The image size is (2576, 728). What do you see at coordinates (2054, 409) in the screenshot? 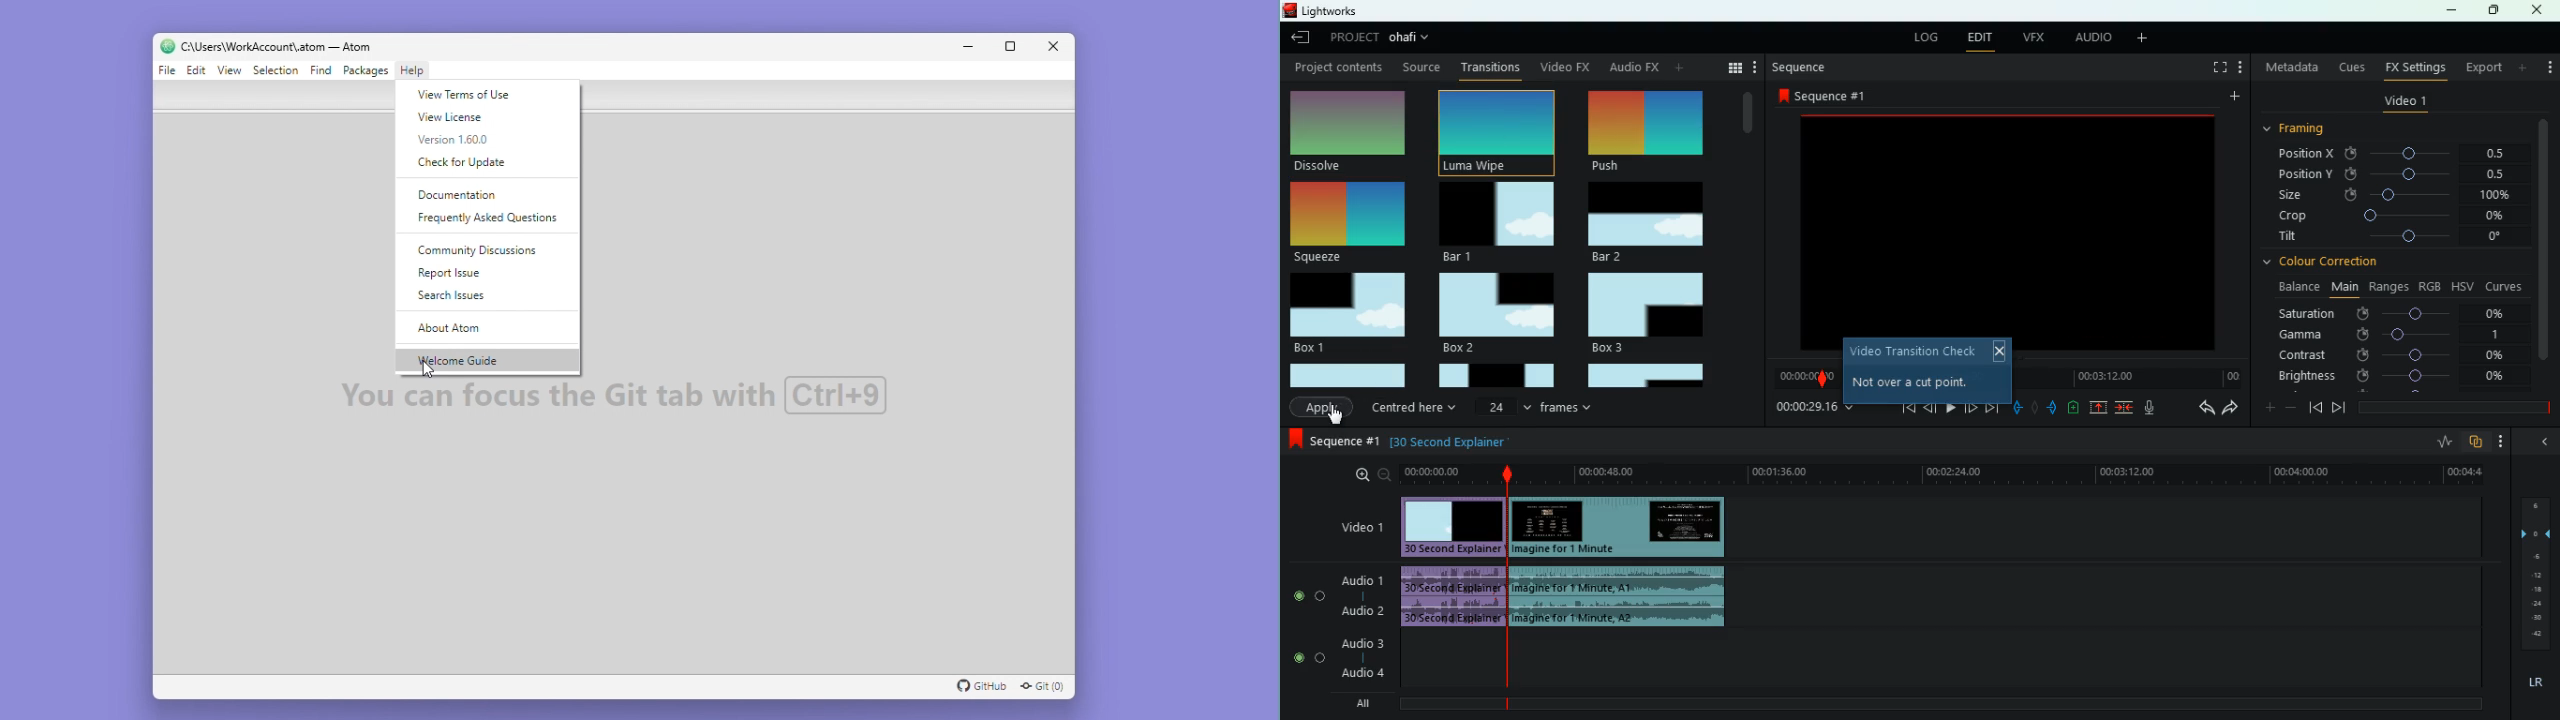
I see `push` at bounding box center [2054, 409].